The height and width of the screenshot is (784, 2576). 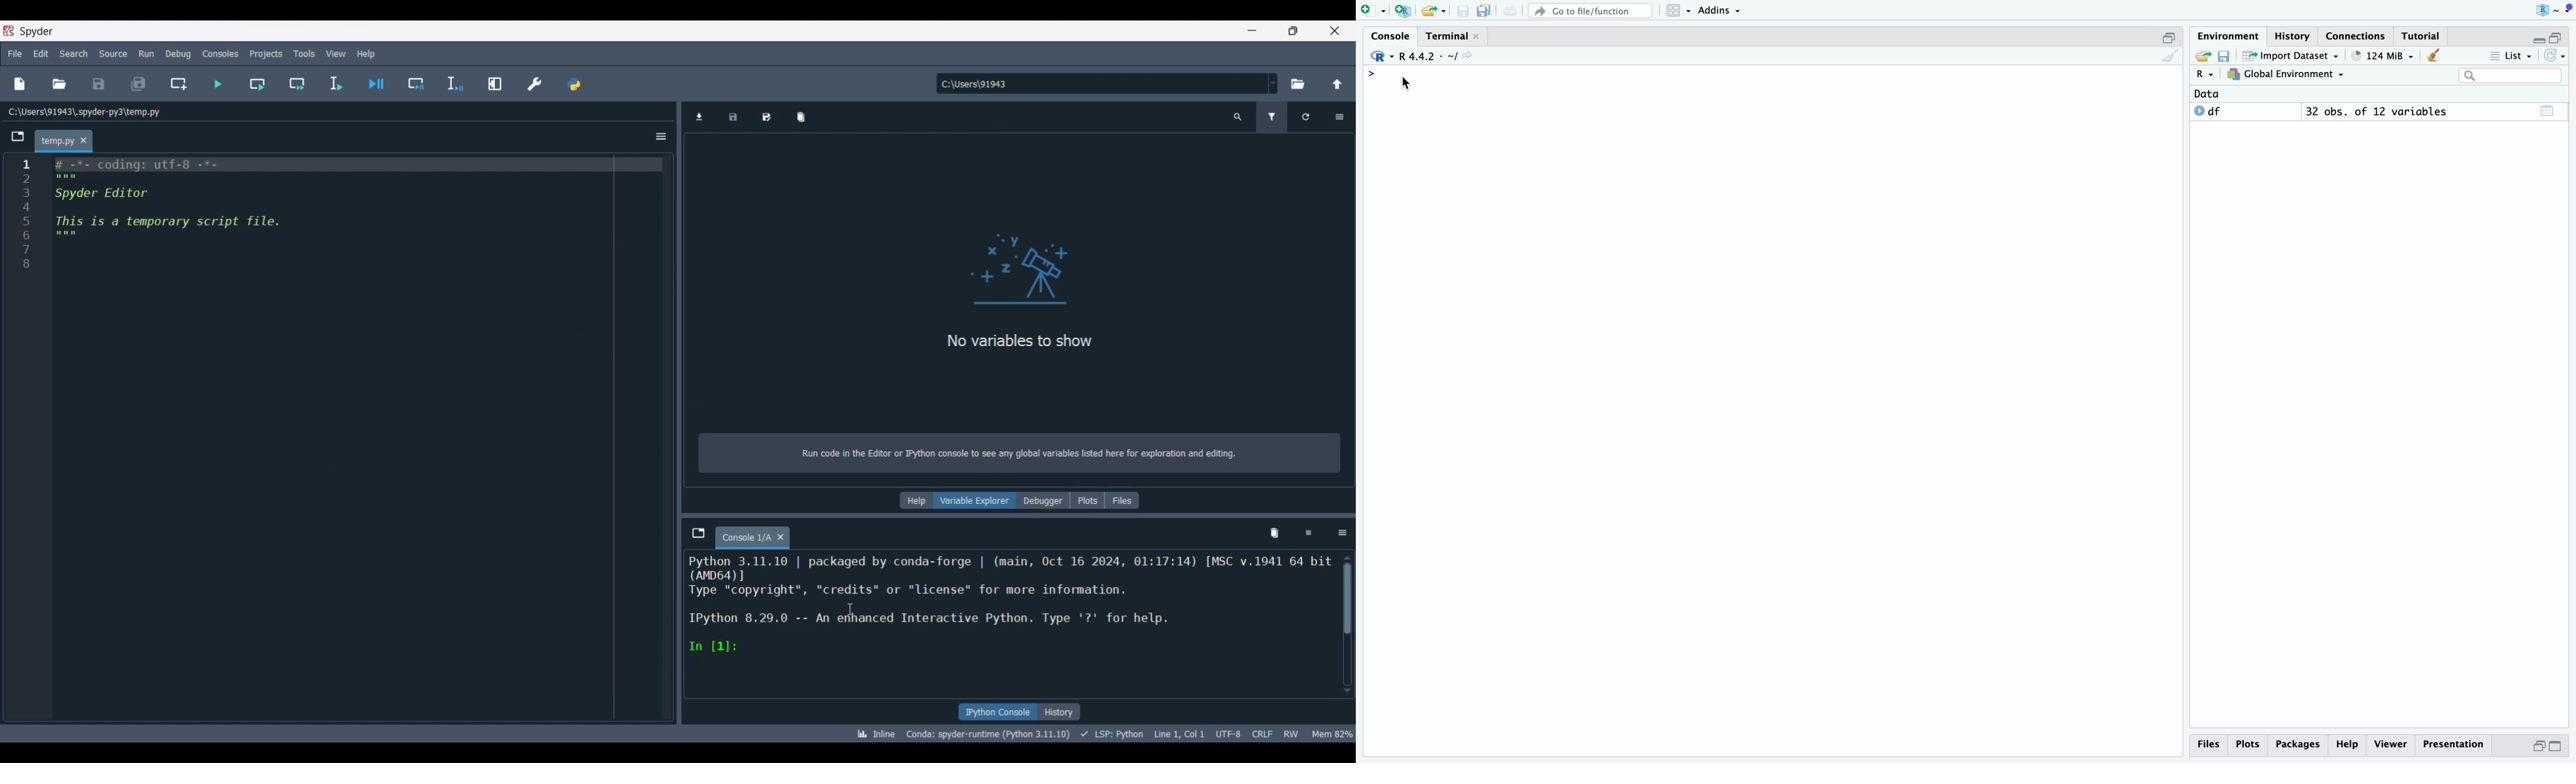 I want to click on cursor, so click(x=1406, y=84).